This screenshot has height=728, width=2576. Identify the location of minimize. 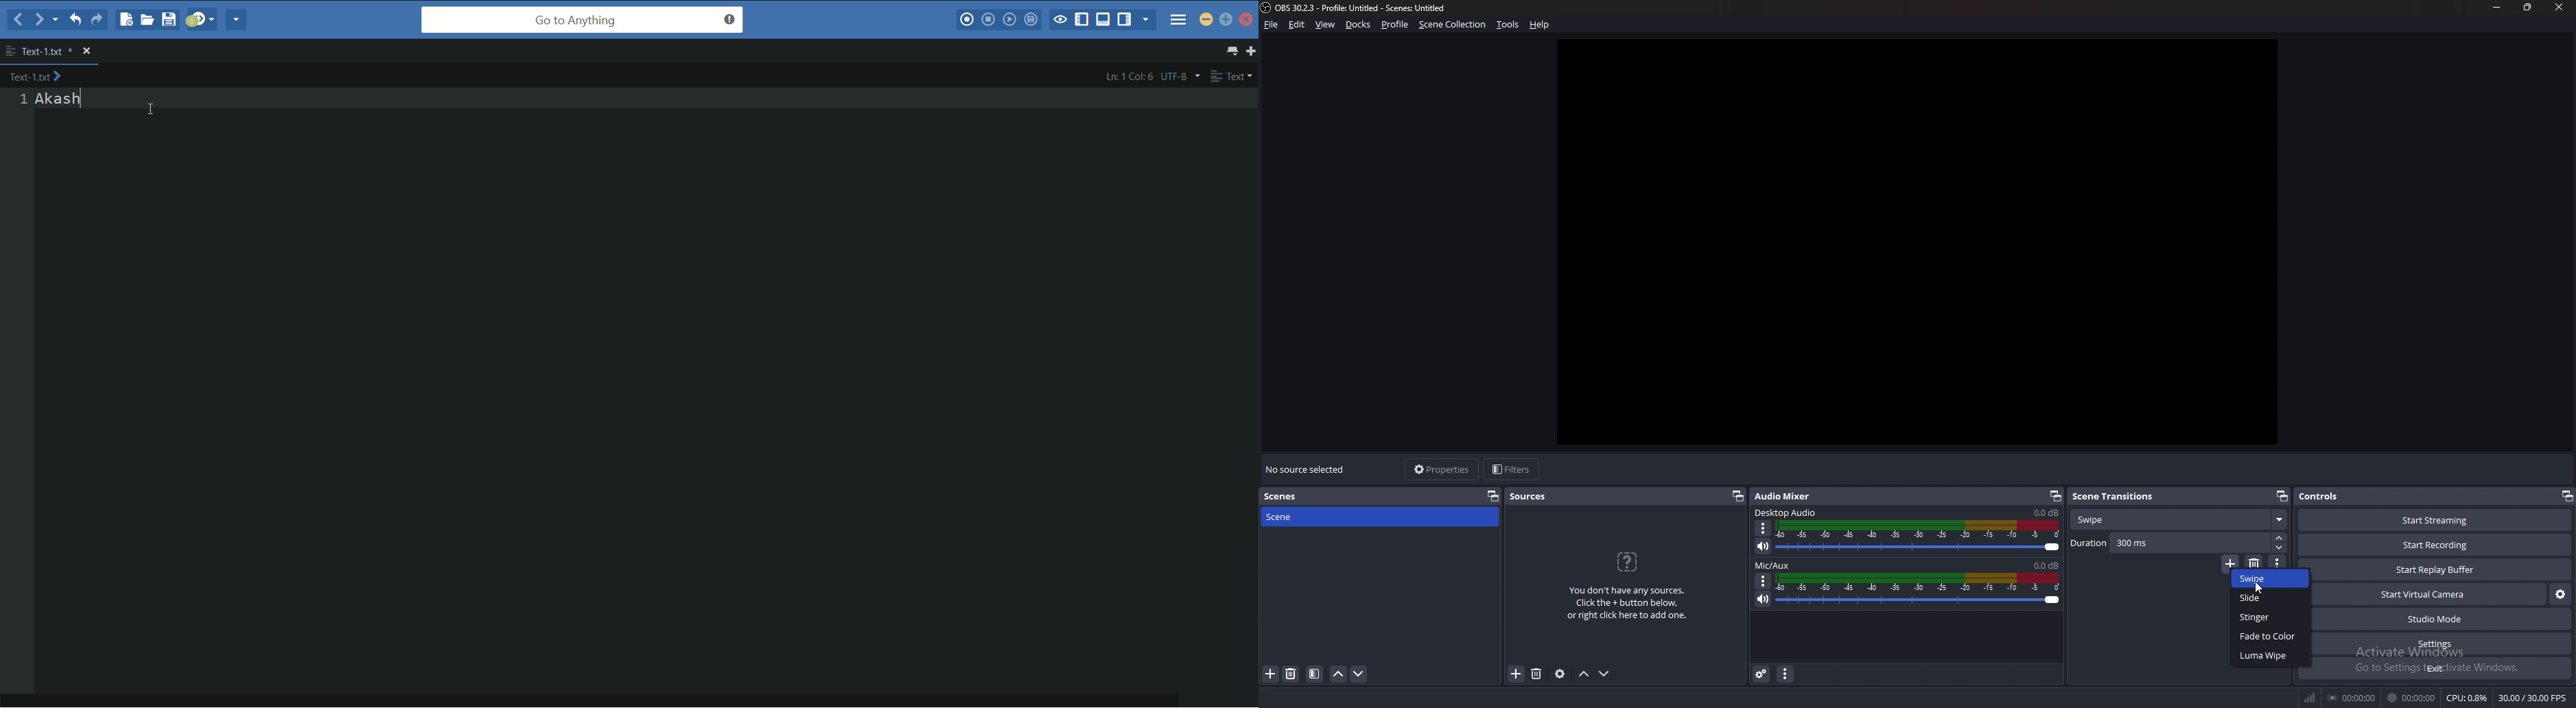
(2496, 8).